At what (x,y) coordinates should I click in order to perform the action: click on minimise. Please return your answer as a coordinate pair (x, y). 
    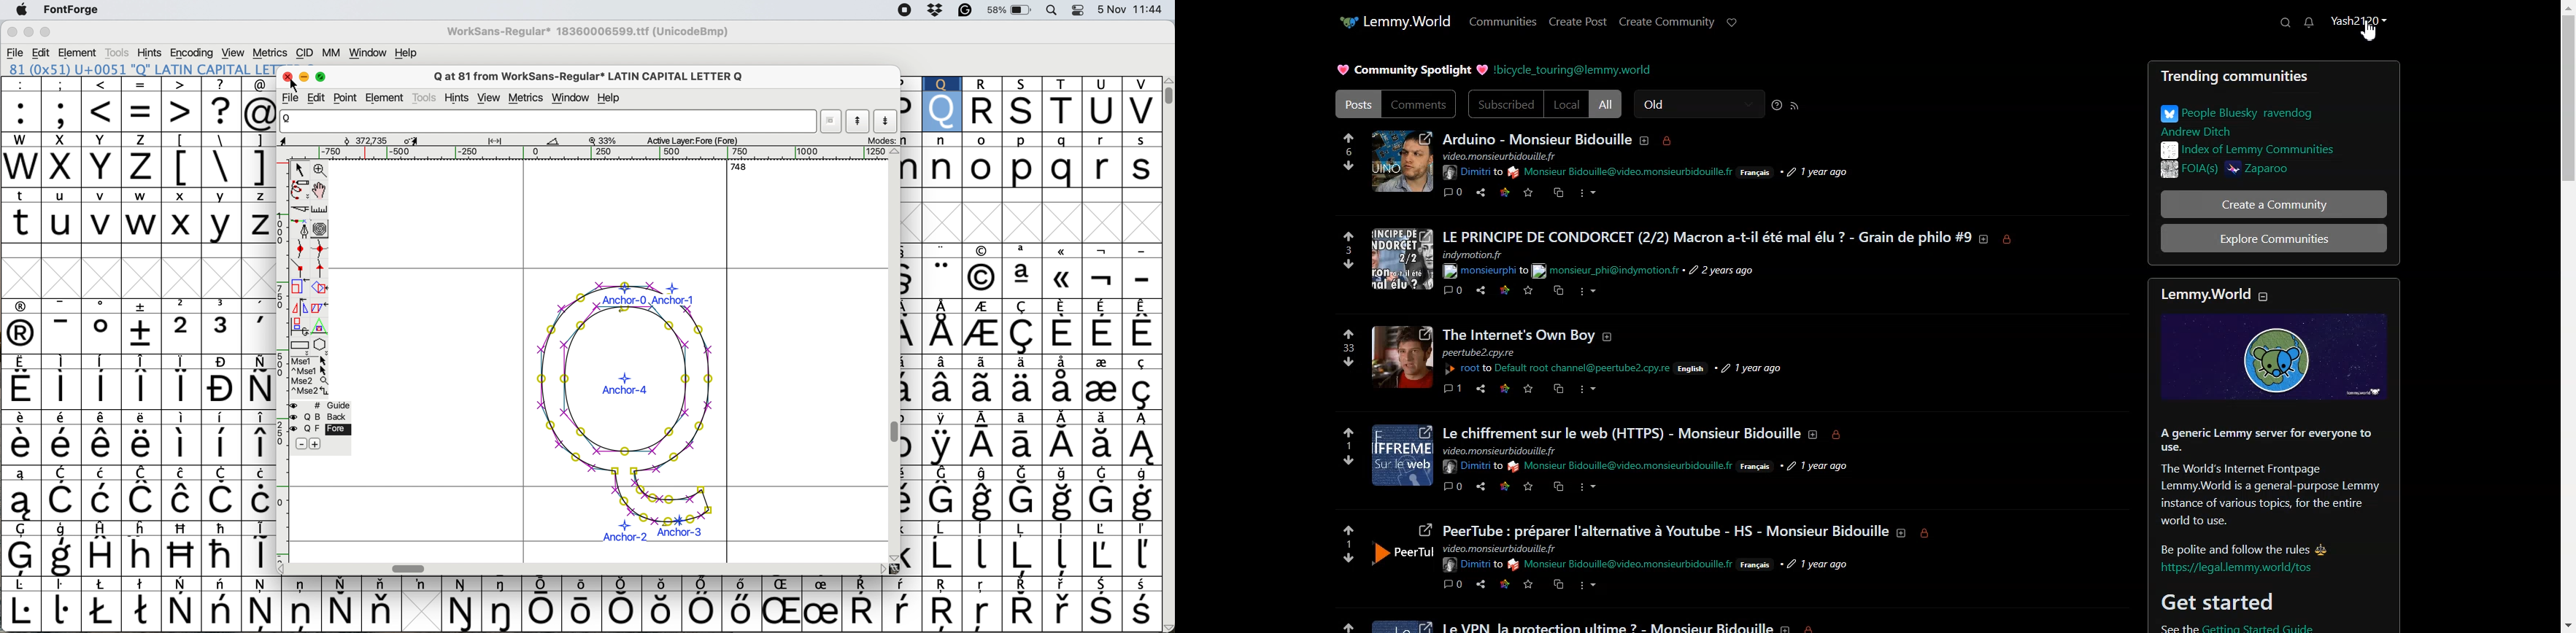
    Looking at the image, I should click on (26, 31).